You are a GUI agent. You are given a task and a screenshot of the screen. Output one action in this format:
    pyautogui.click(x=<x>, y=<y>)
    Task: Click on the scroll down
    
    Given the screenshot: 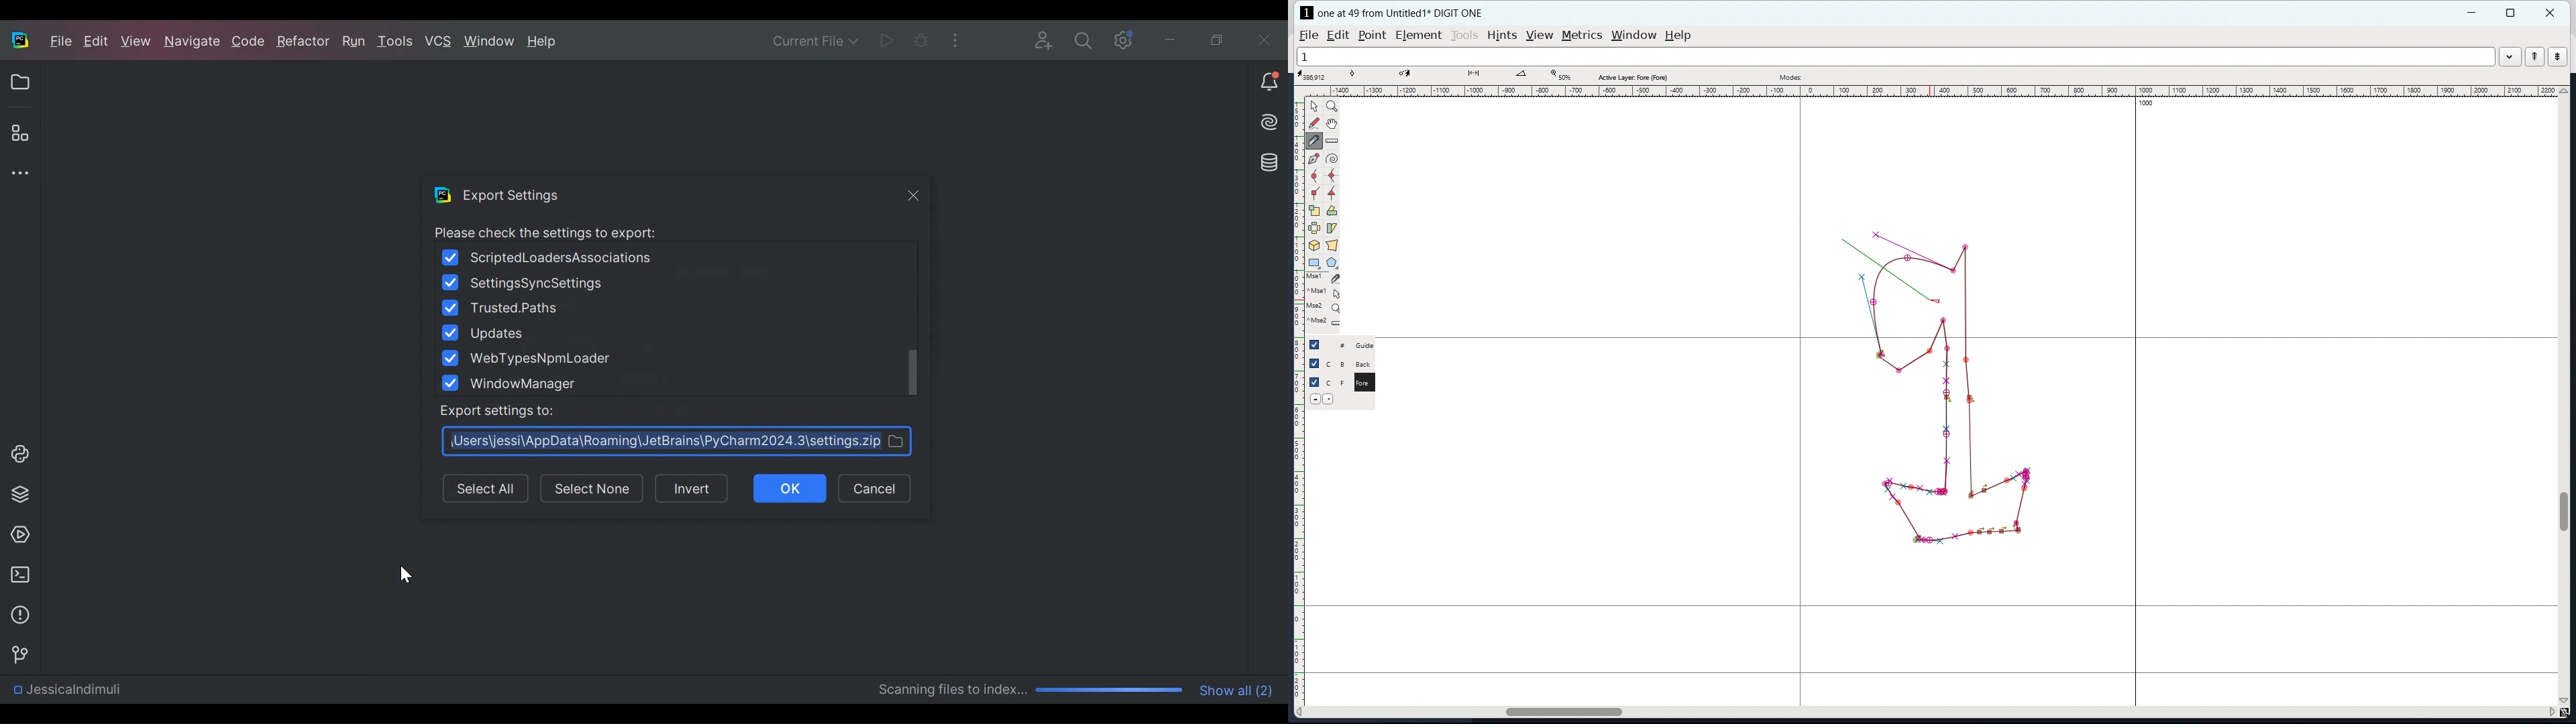 What is the action you would take?
    pyautogui.click(x=2565, y=700)
    